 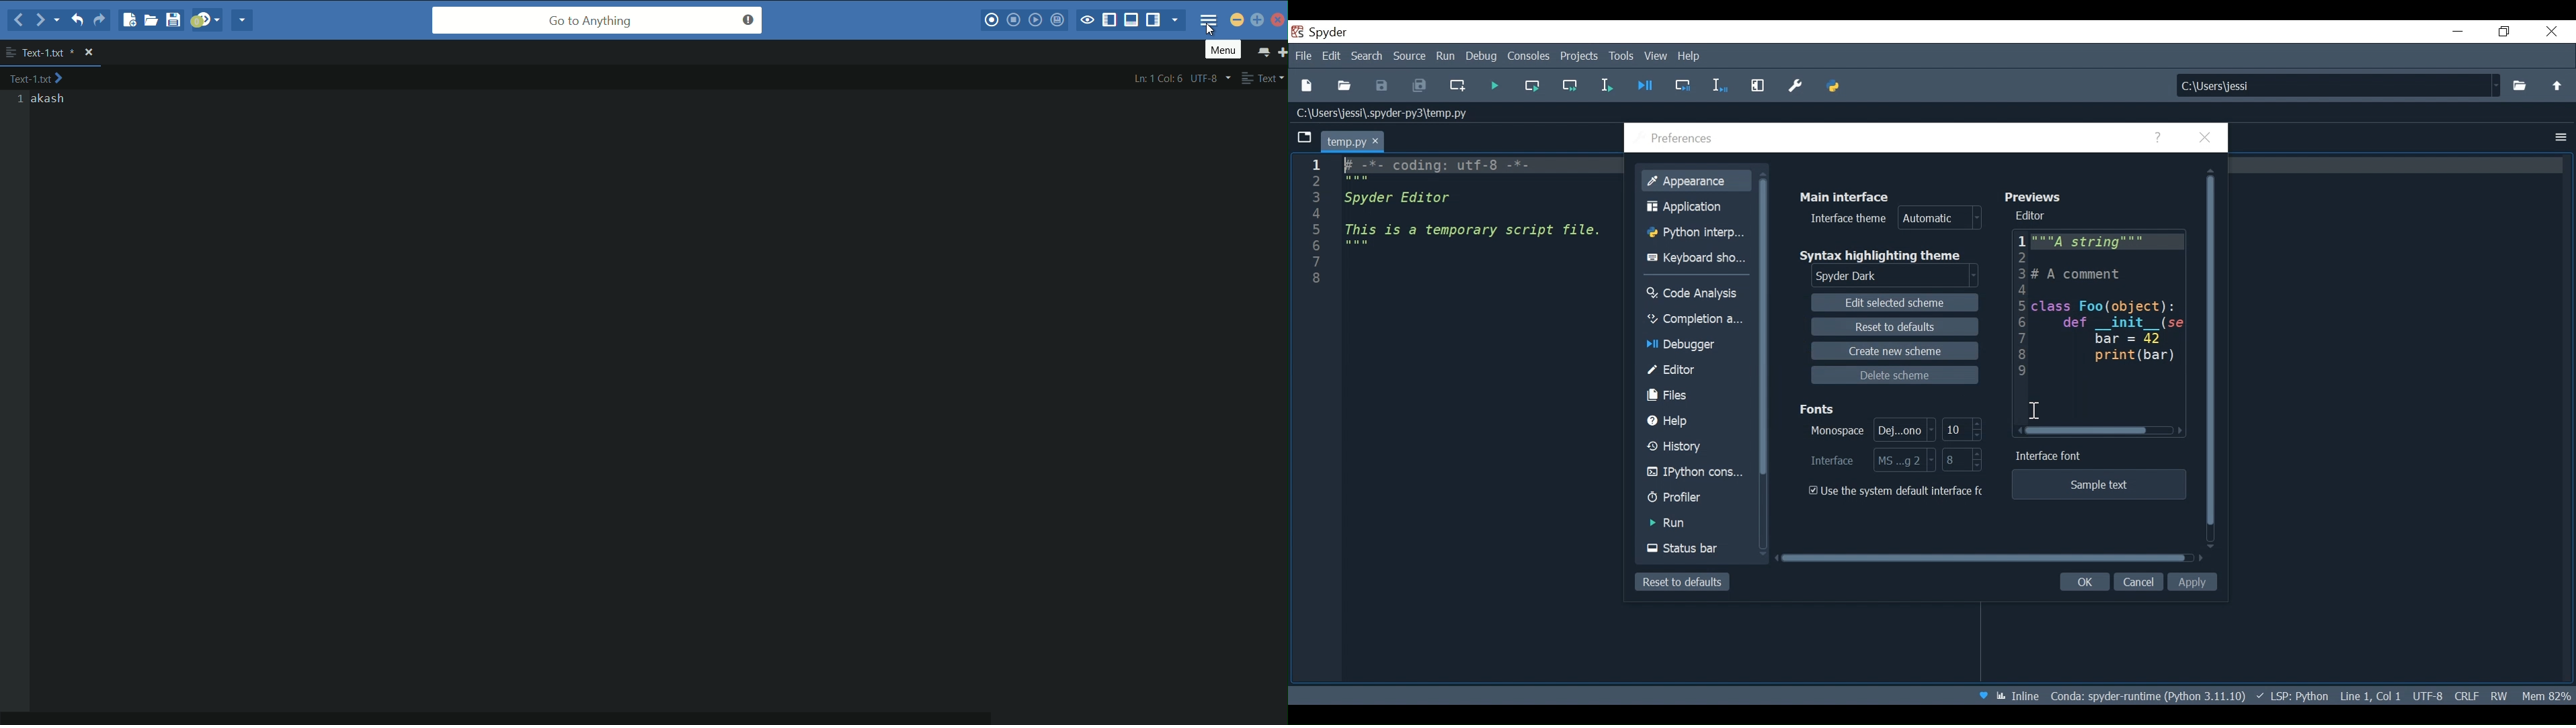 What do you see at coordinates (2020, 430) in the screenshot?
I see `Scroll left` at bounding box center [2020, 430].